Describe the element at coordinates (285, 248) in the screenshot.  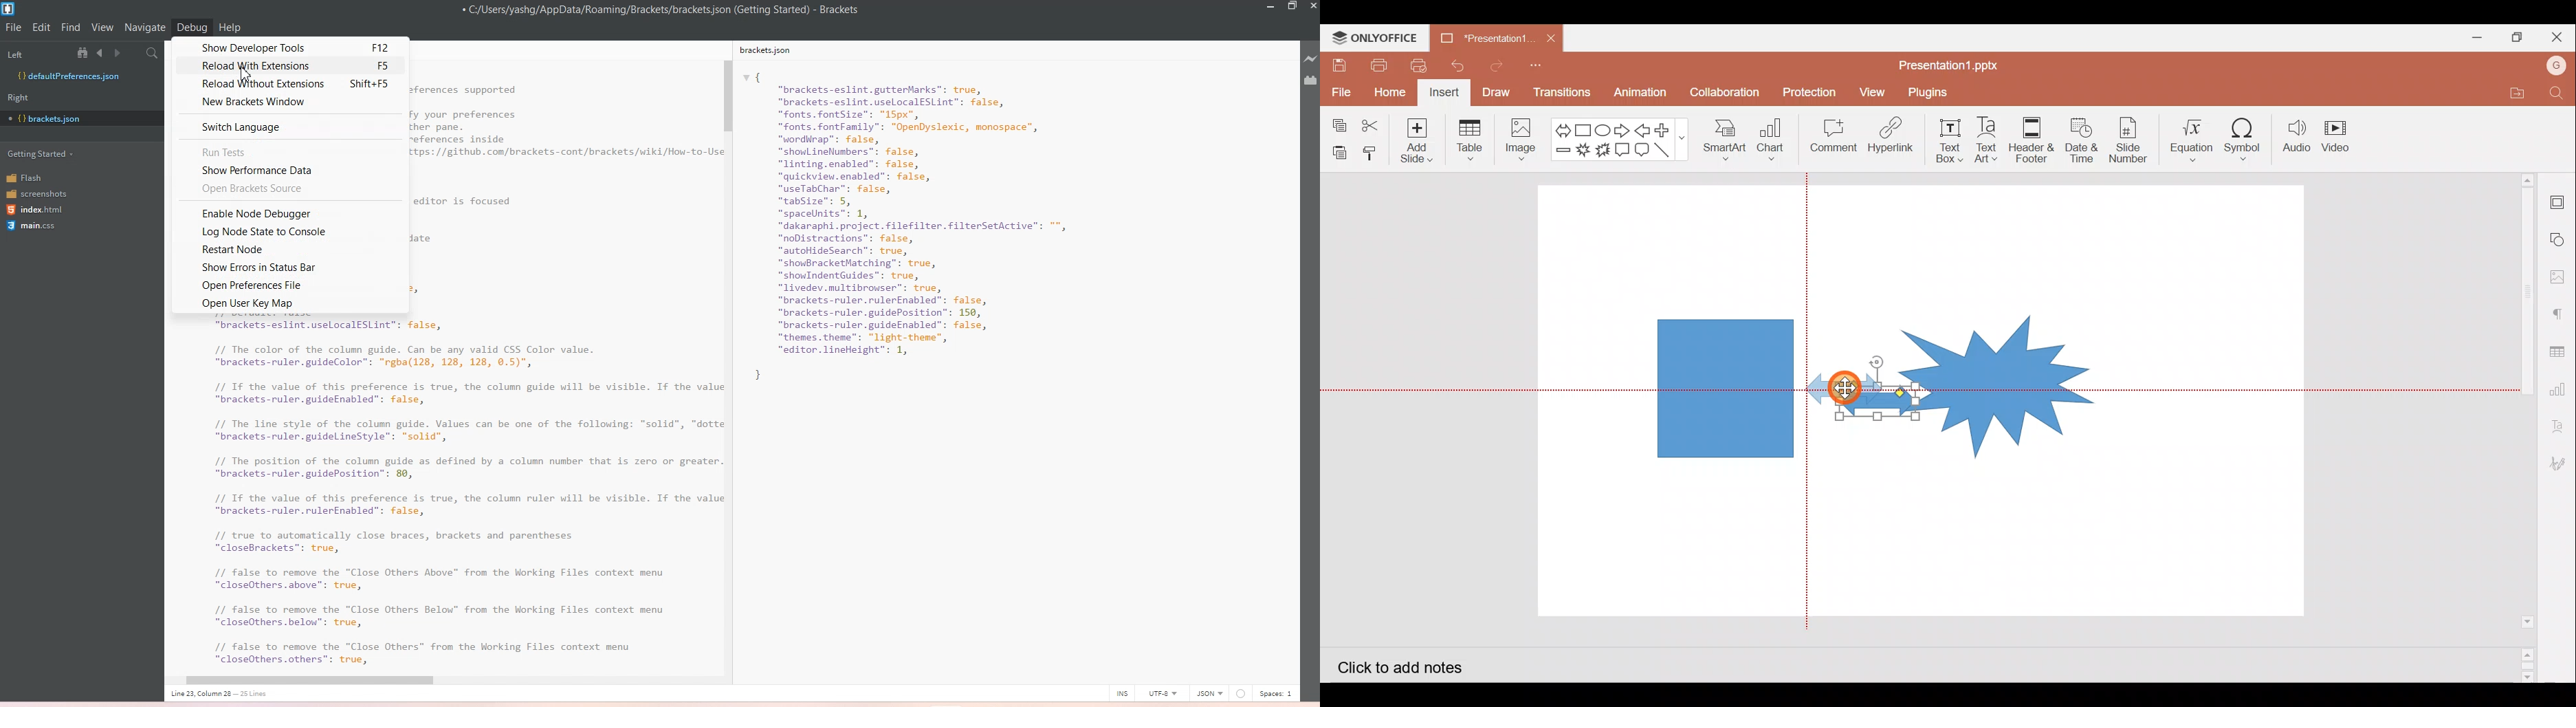
I see `restart Node` at that location.